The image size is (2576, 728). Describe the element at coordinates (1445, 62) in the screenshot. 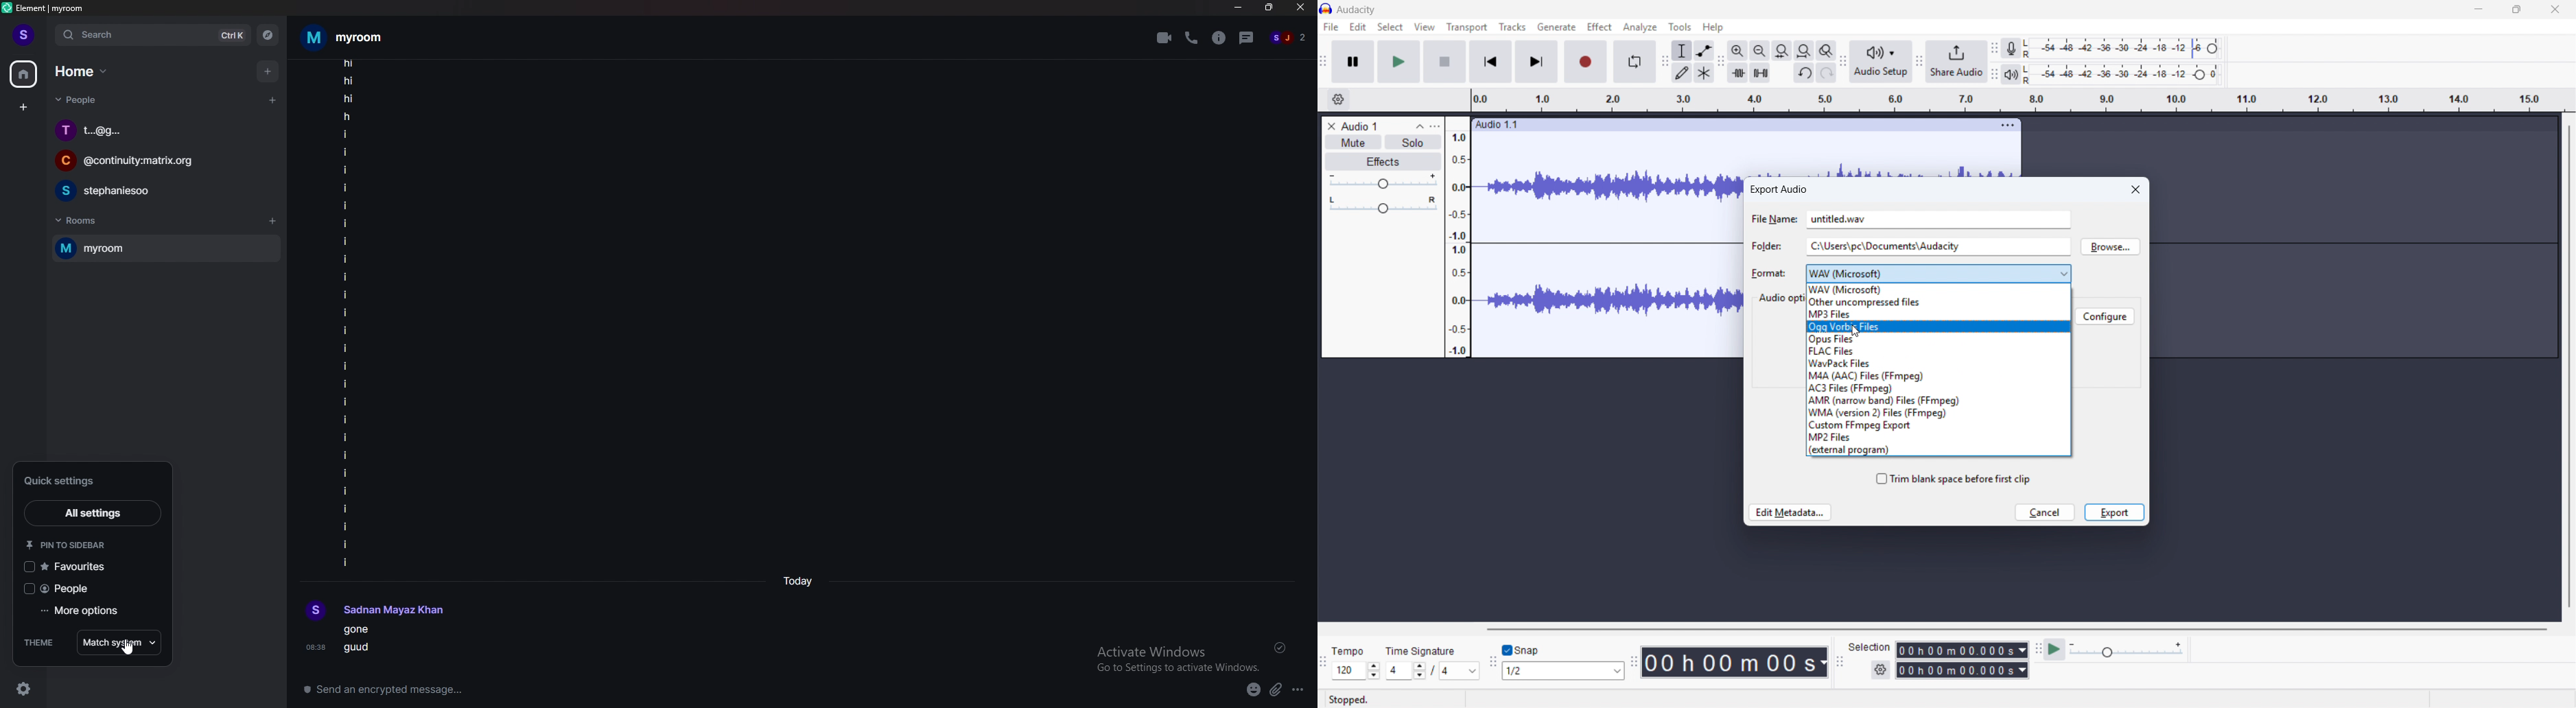

I see `stop ` at that location.